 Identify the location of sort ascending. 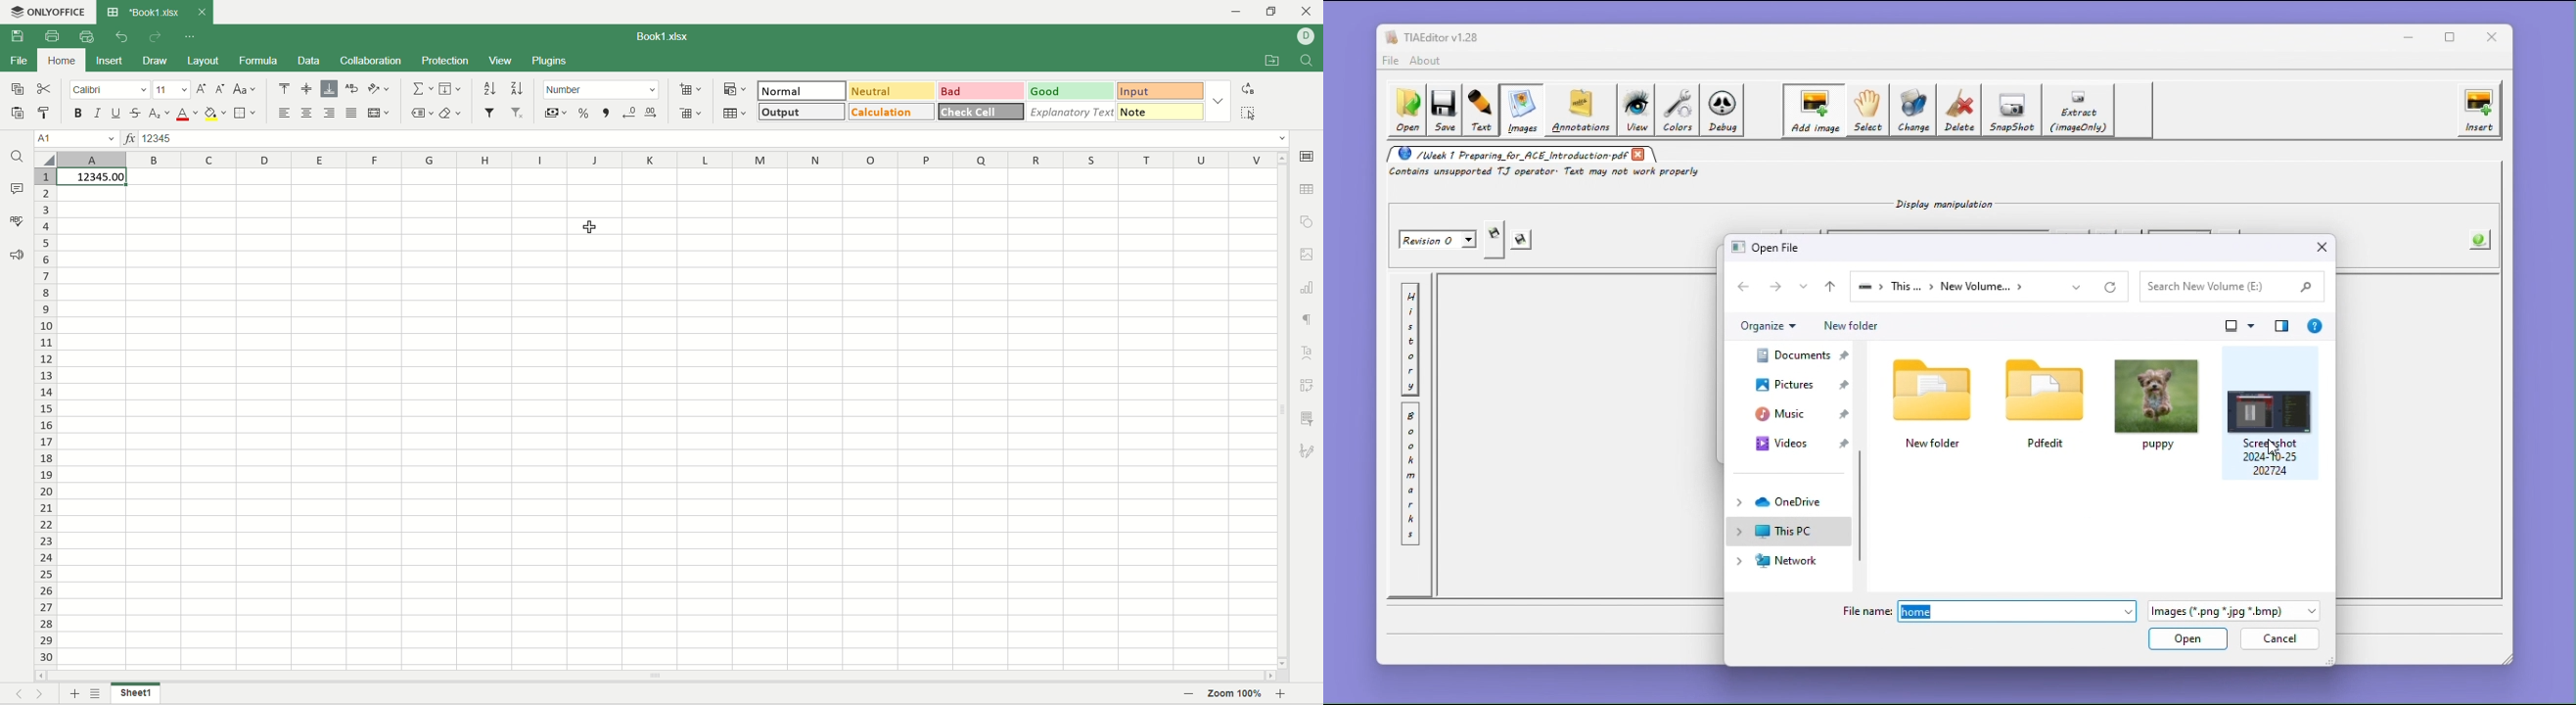
(491, 89).